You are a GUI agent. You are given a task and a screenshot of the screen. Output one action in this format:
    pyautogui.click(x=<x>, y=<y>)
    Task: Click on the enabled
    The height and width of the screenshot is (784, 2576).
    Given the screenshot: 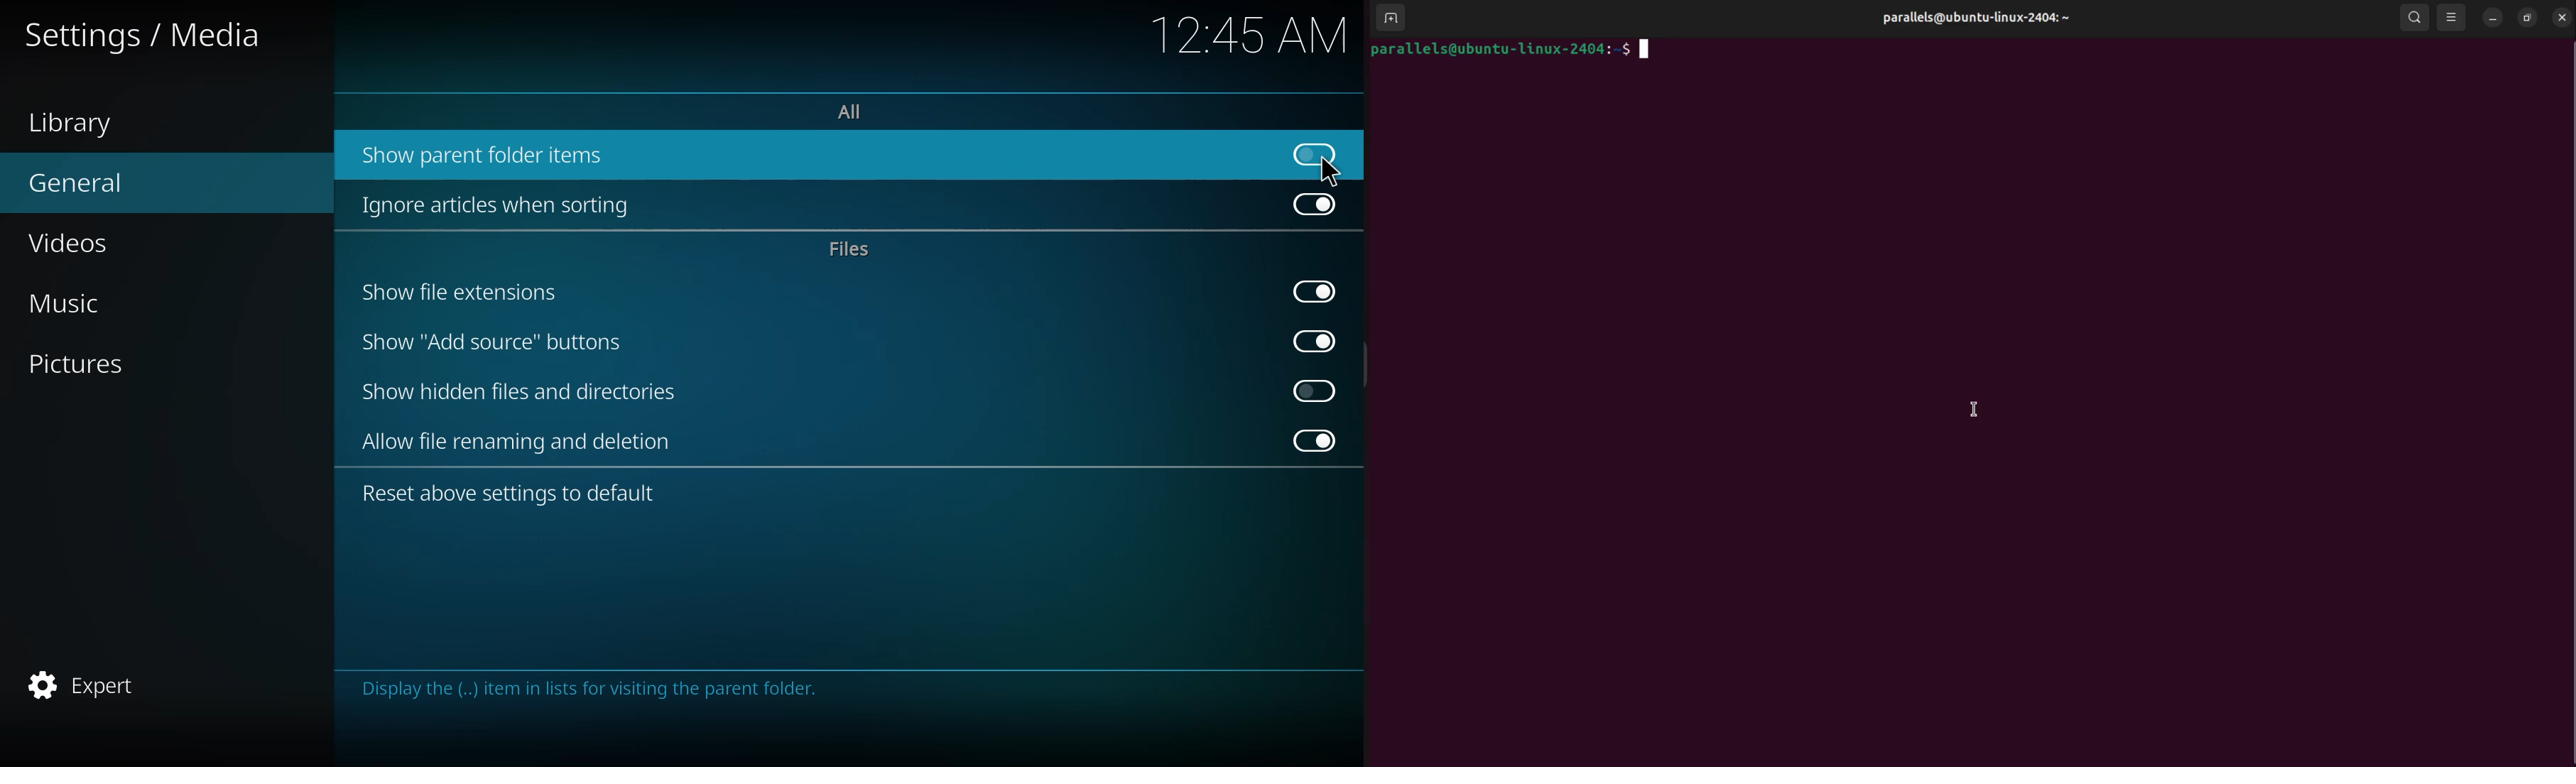 What is the action you would take?
    pyautogui.click(x=1313, y=339)
    